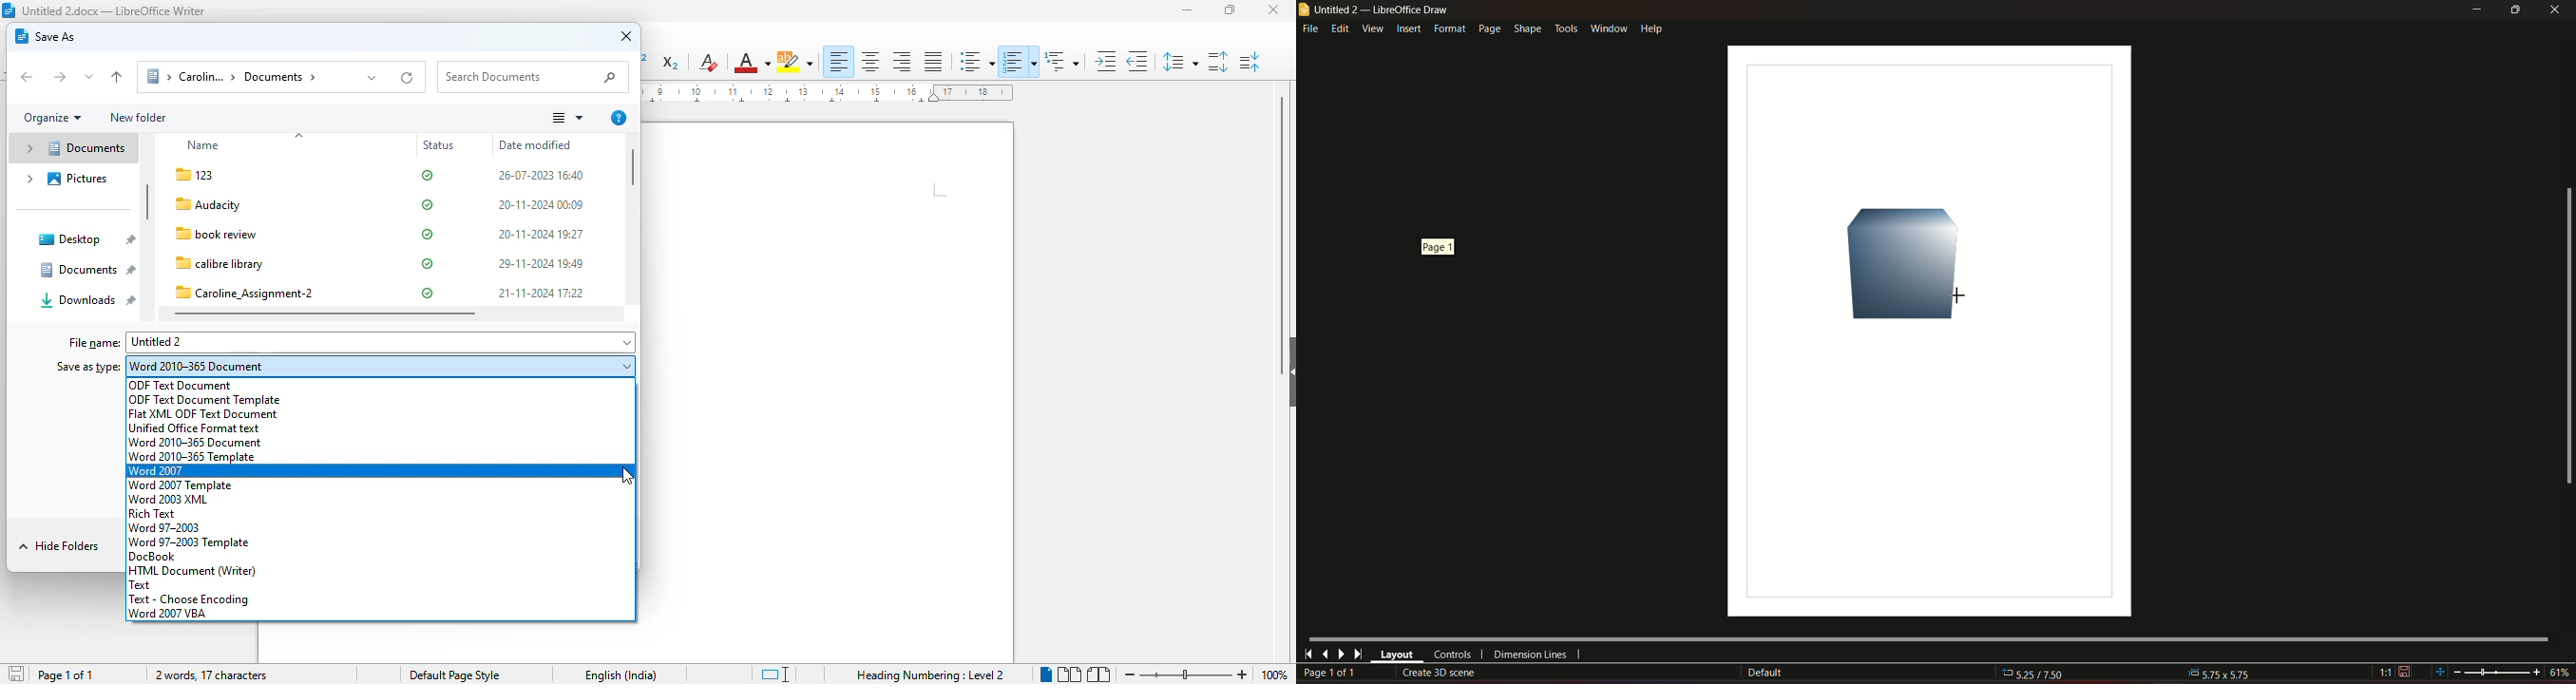 The image size is (2576, 700). What do you see at coordinates (669, 62) in the screenshot?
I see `subscript` at bounding box center [669, 62].